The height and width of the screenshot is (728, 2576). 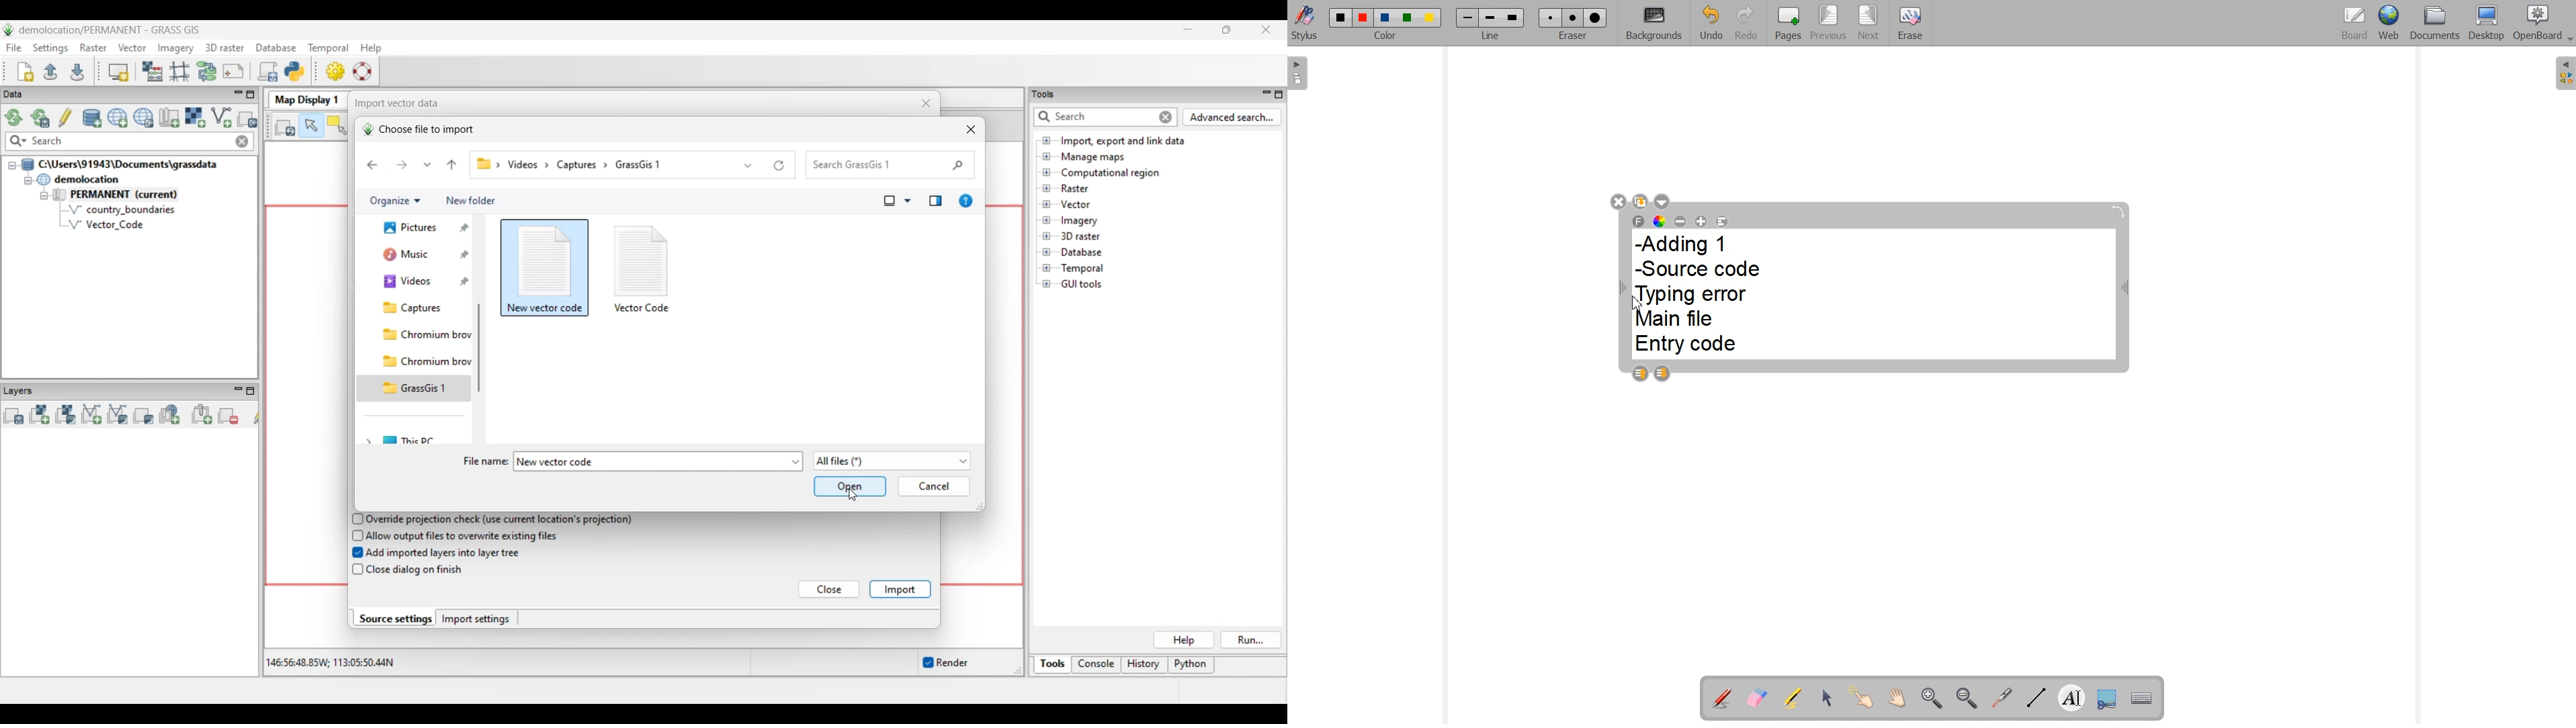 What do you see at coordinates (1680, 220) in the screenshot?
I see `Decrease font size` at bounding box center [1680, 220].